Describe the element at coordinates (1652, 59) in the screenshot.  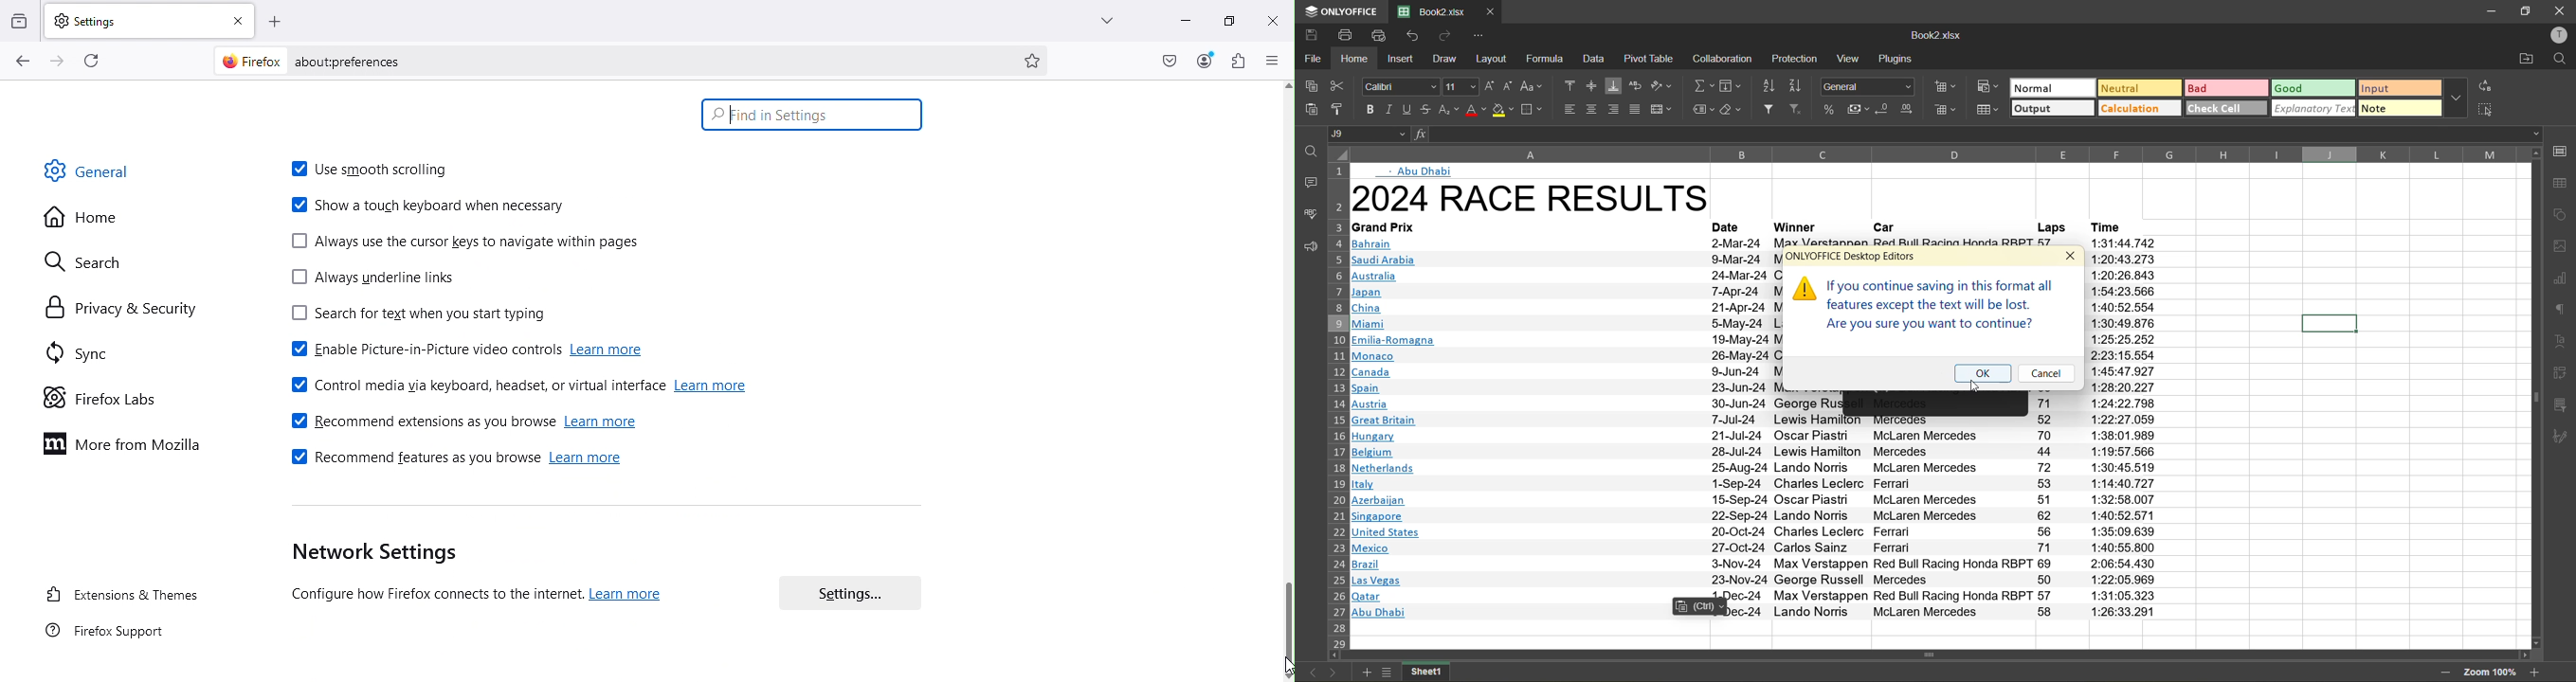
I see `pivot table` at that location.